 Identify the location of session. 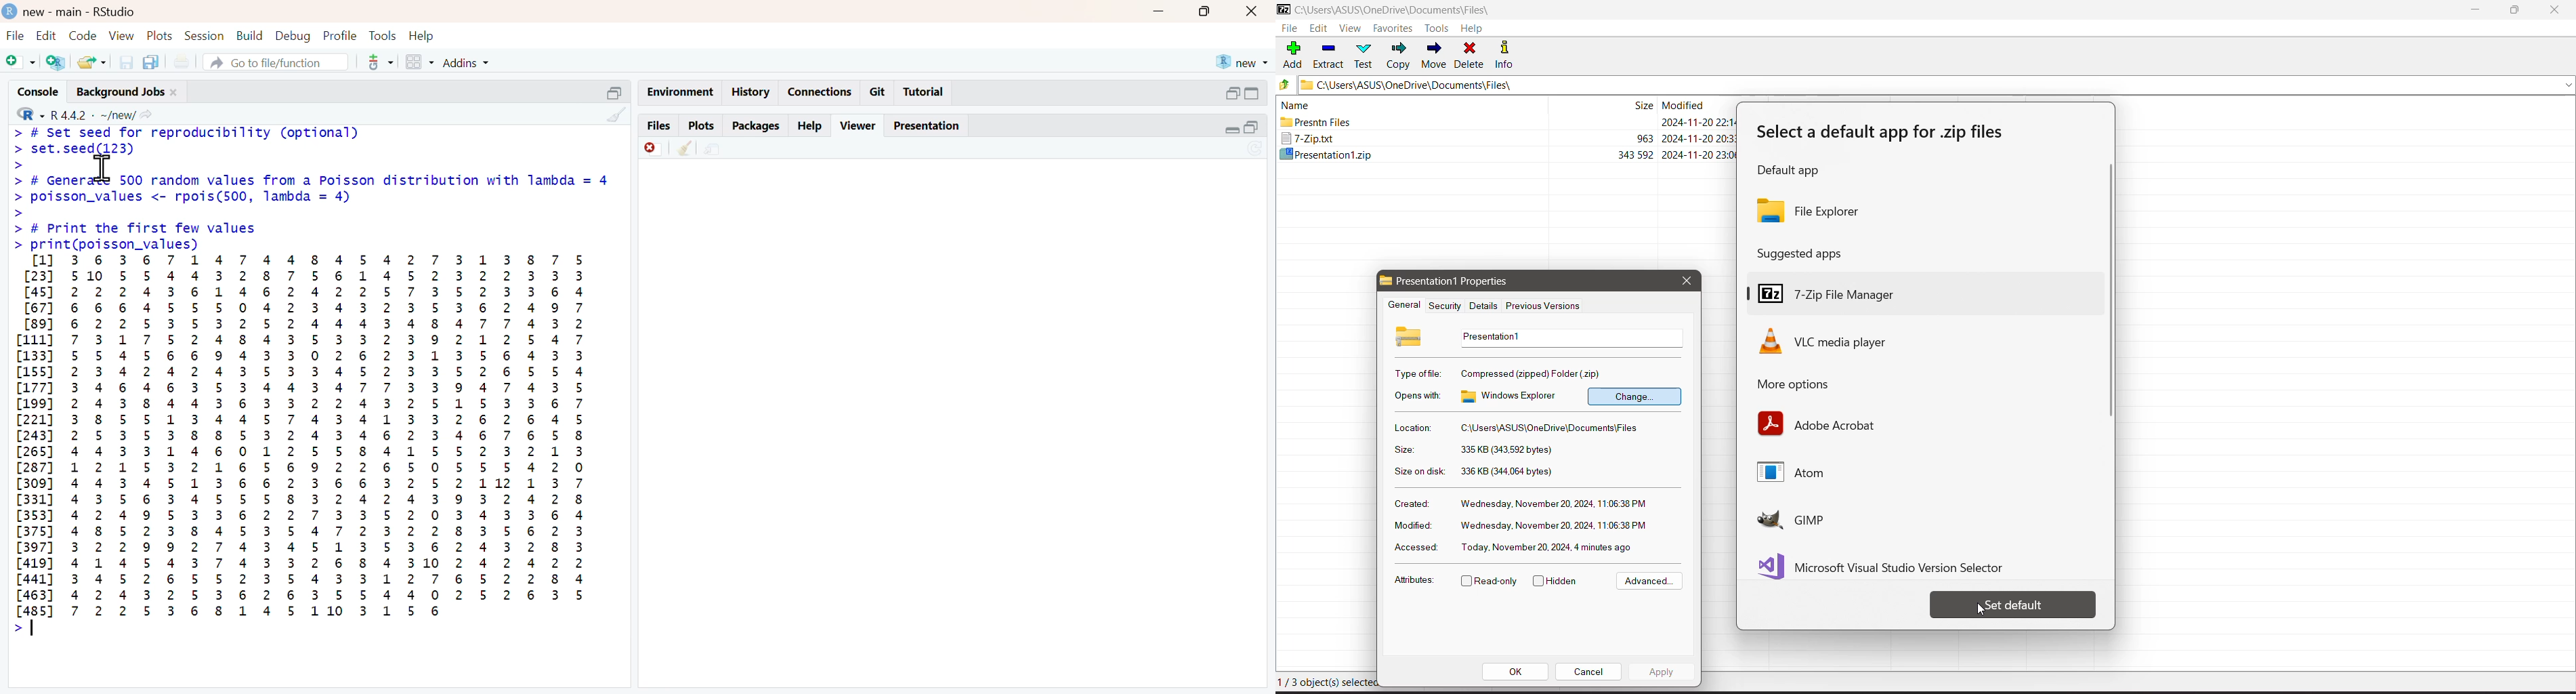
(203, 36).